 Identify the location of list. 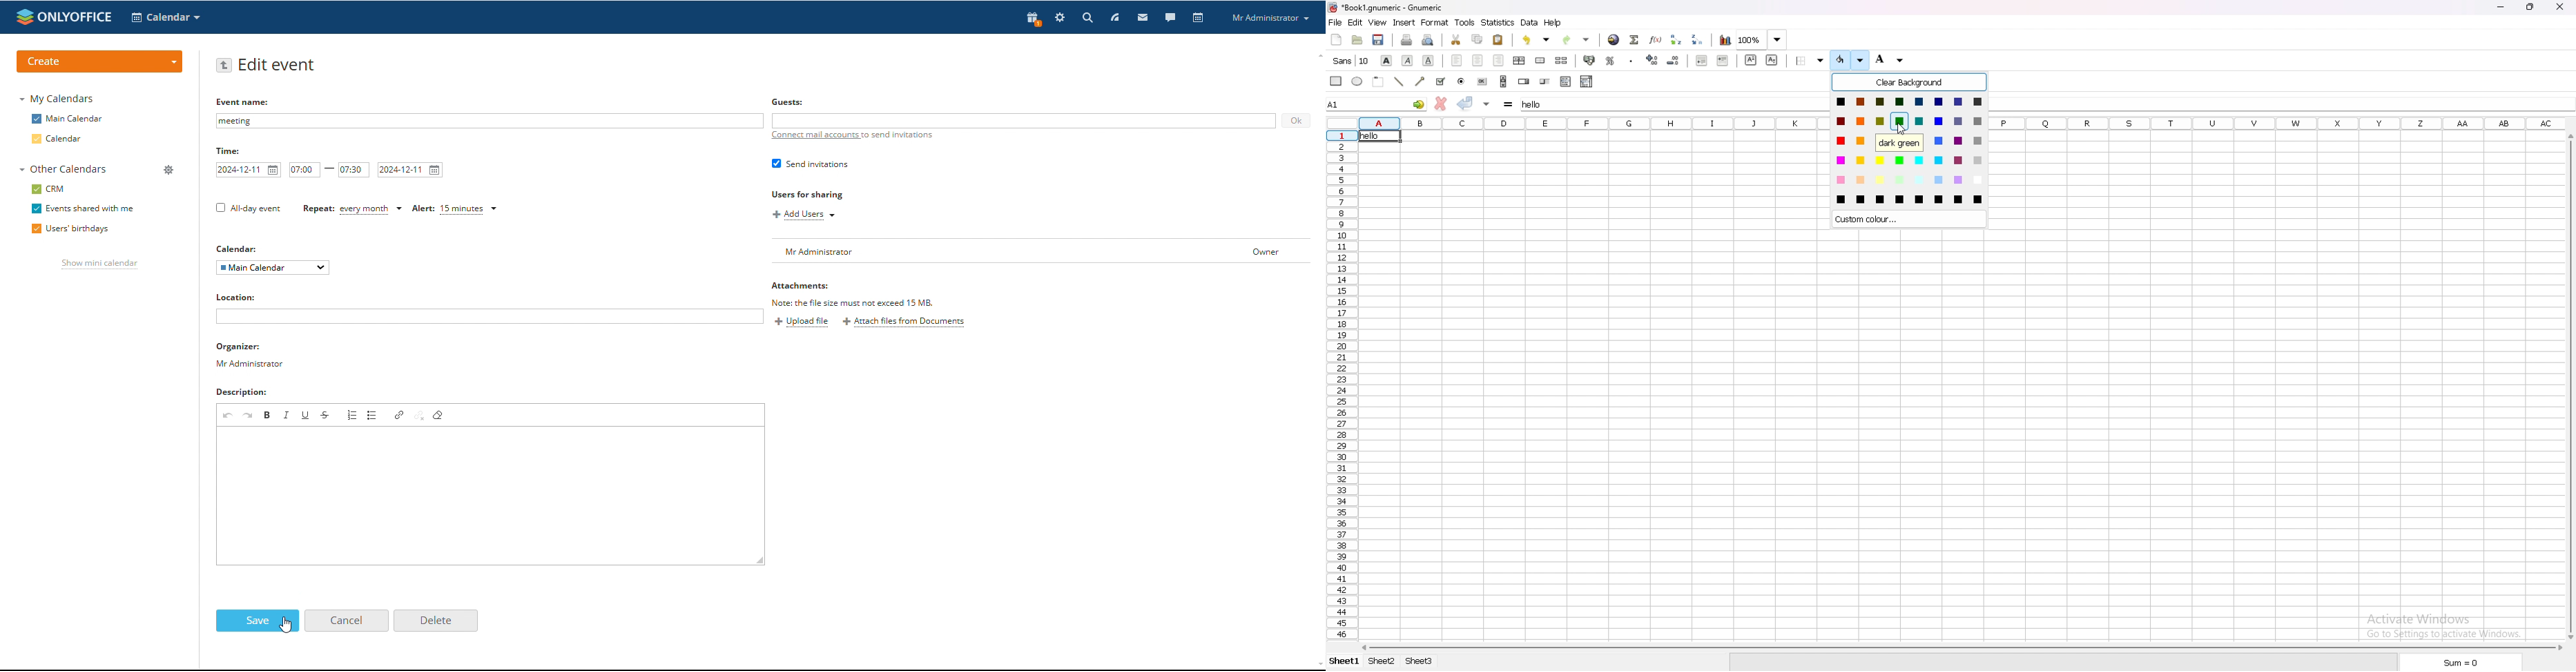
(1566, 81).